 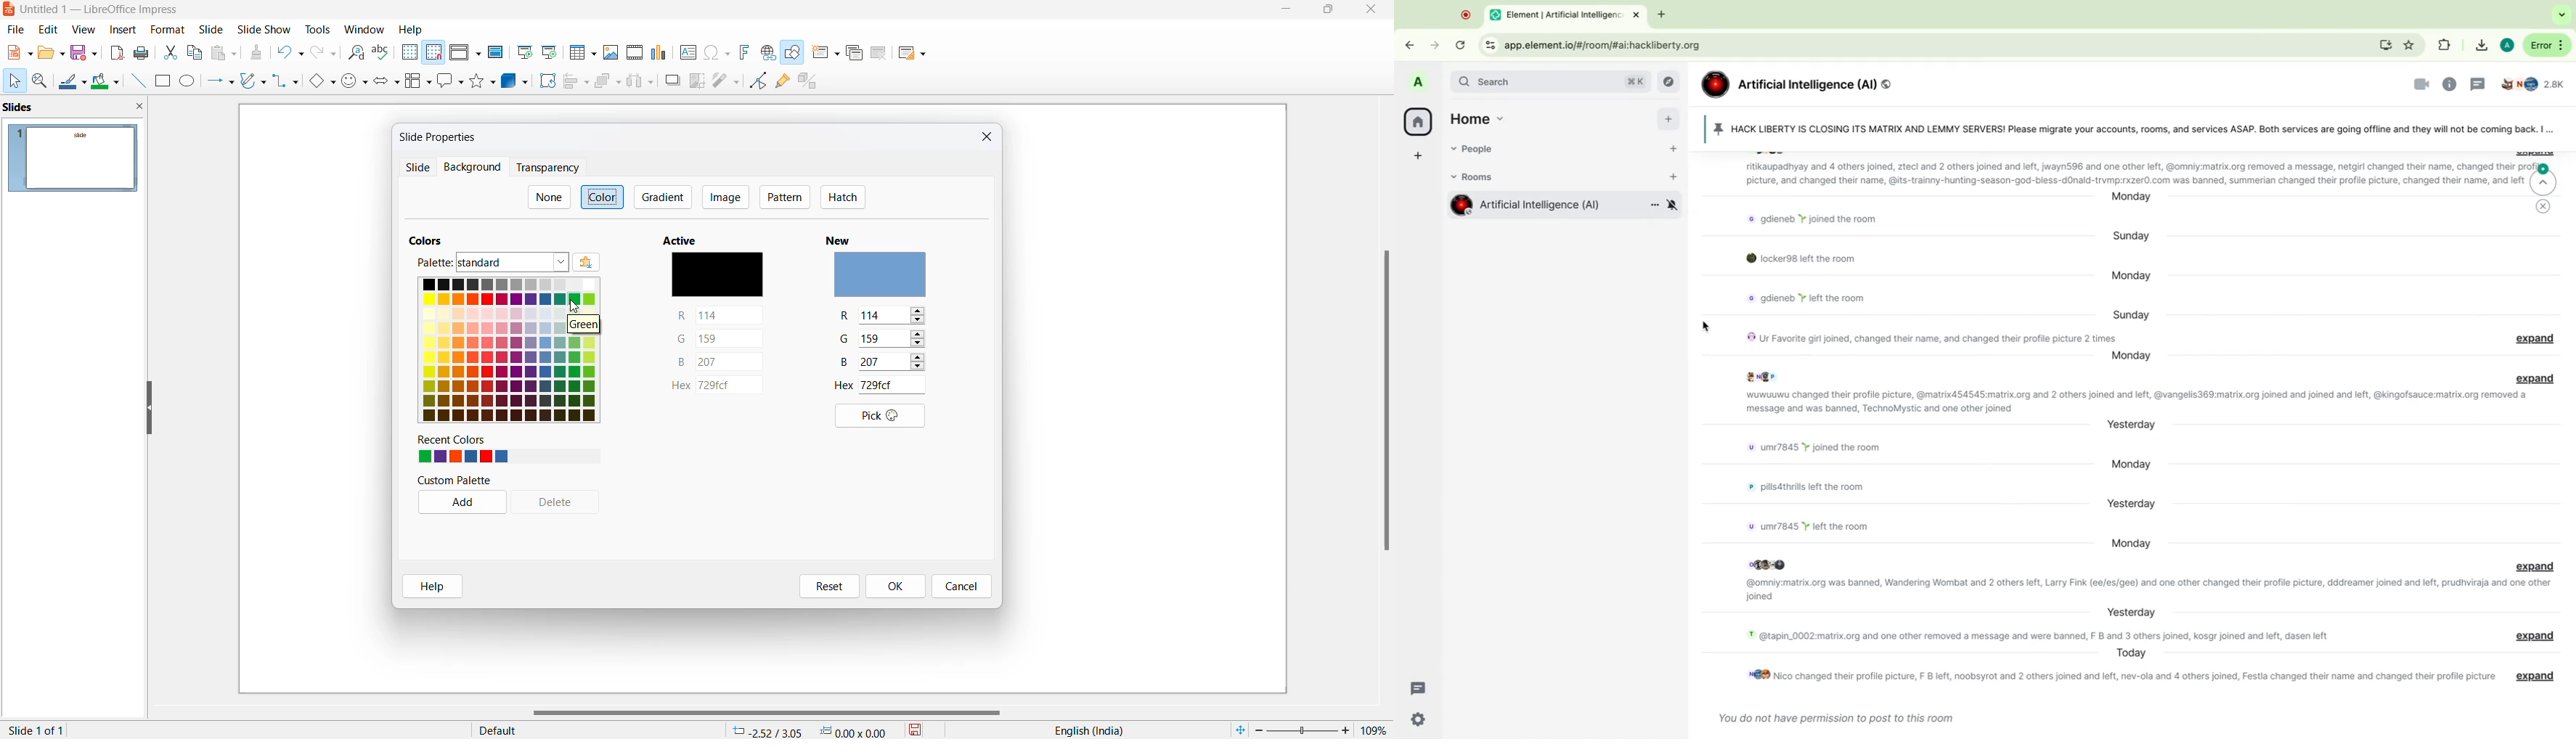 I want to click on hex value , so click(x=846, y=385).